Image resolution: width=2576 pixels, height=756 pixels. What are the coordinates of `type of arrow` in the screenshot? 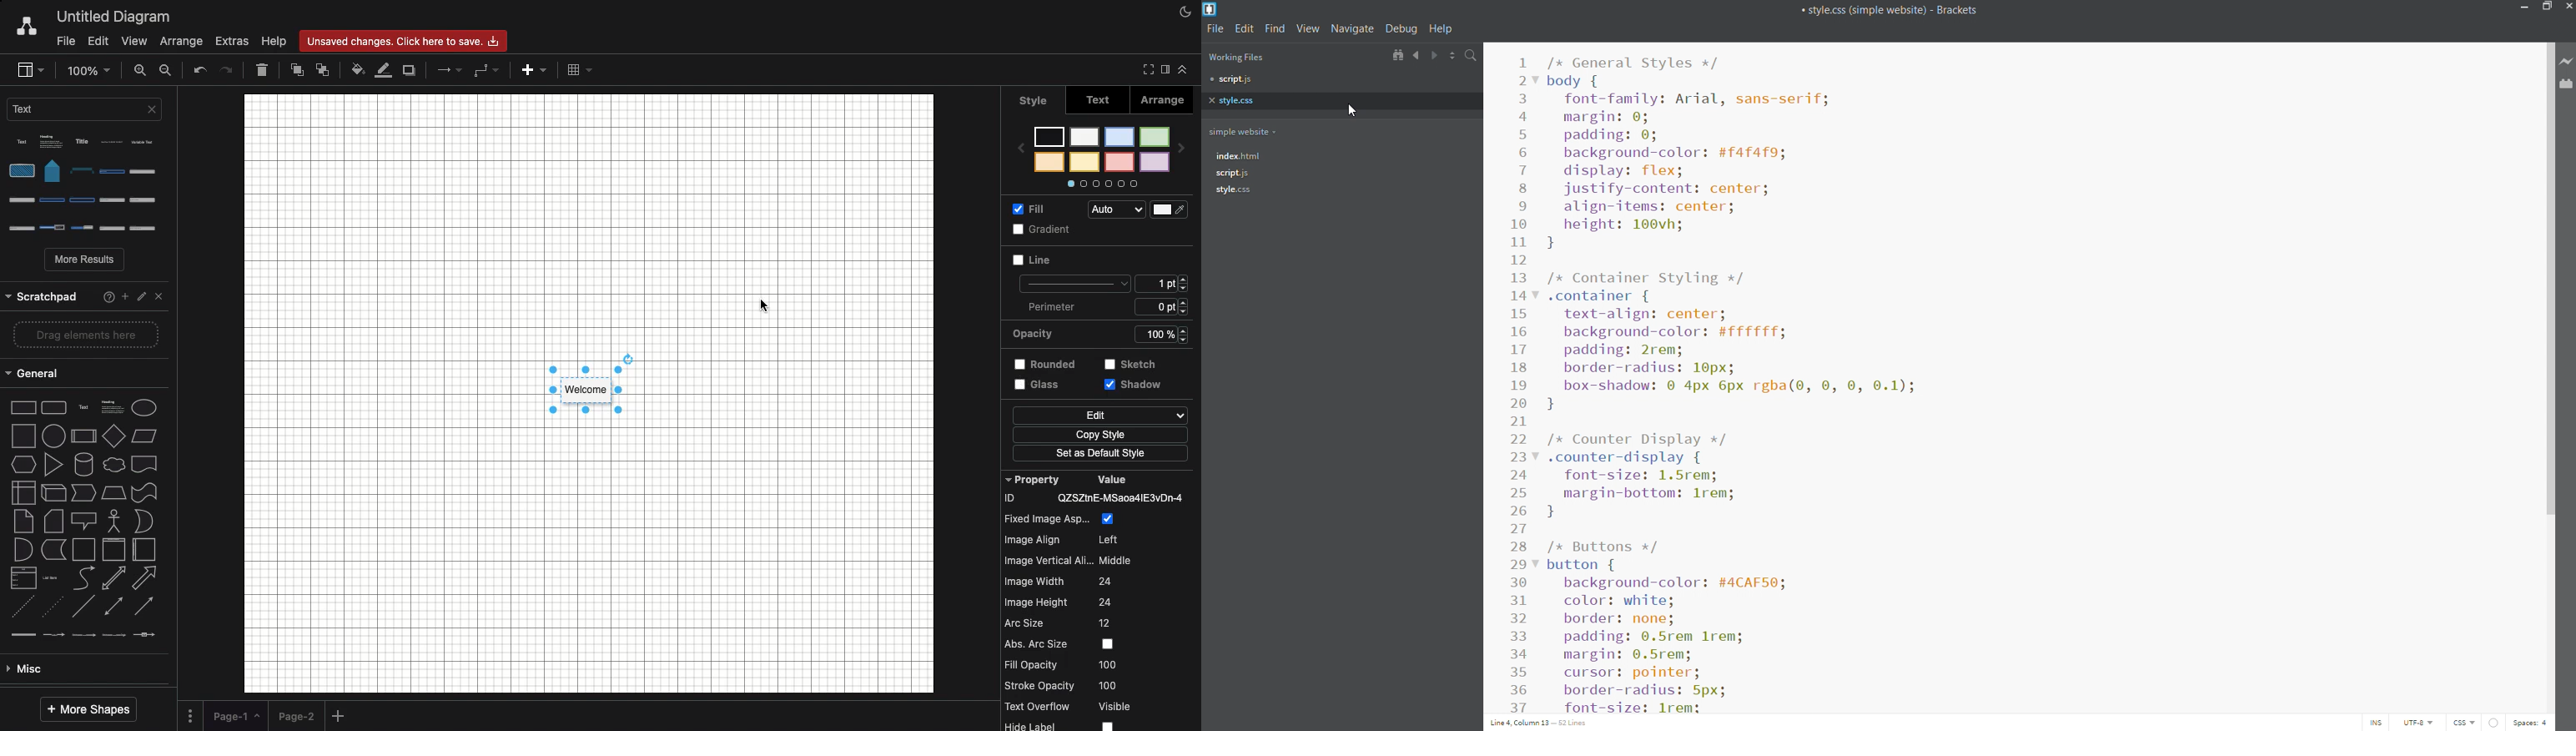 It's located at (89, 466).